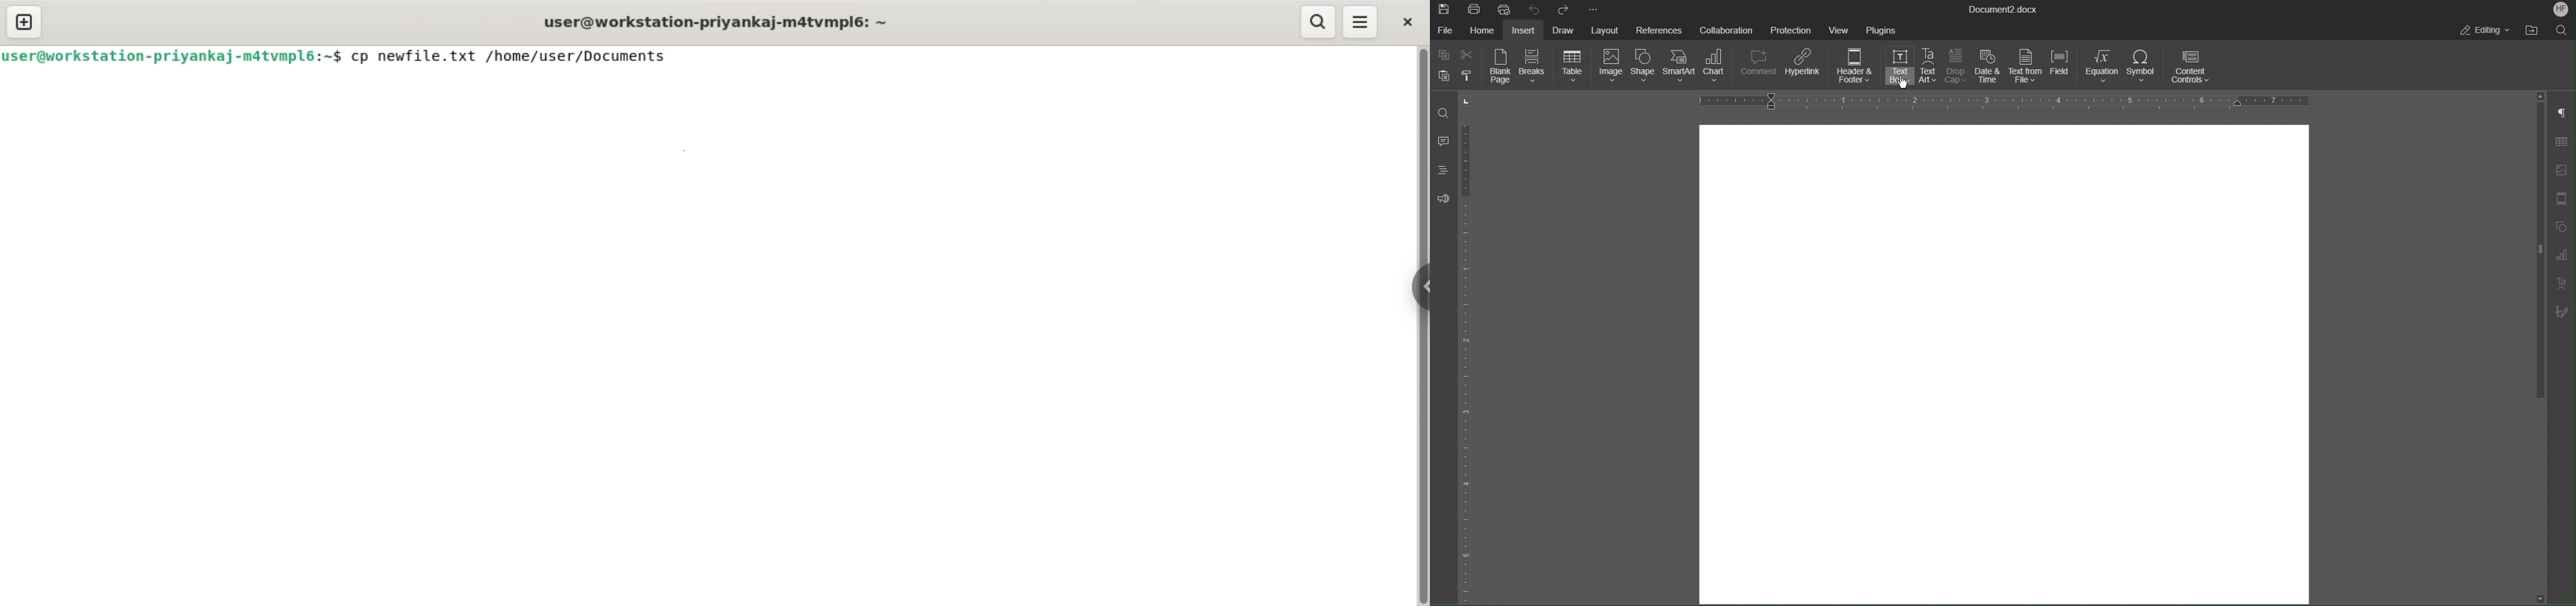 The image size is (2576, 616). Describe the element at coordinates (2003, 102) in the screenshot. I see `Horizontal Ruler` at that location.